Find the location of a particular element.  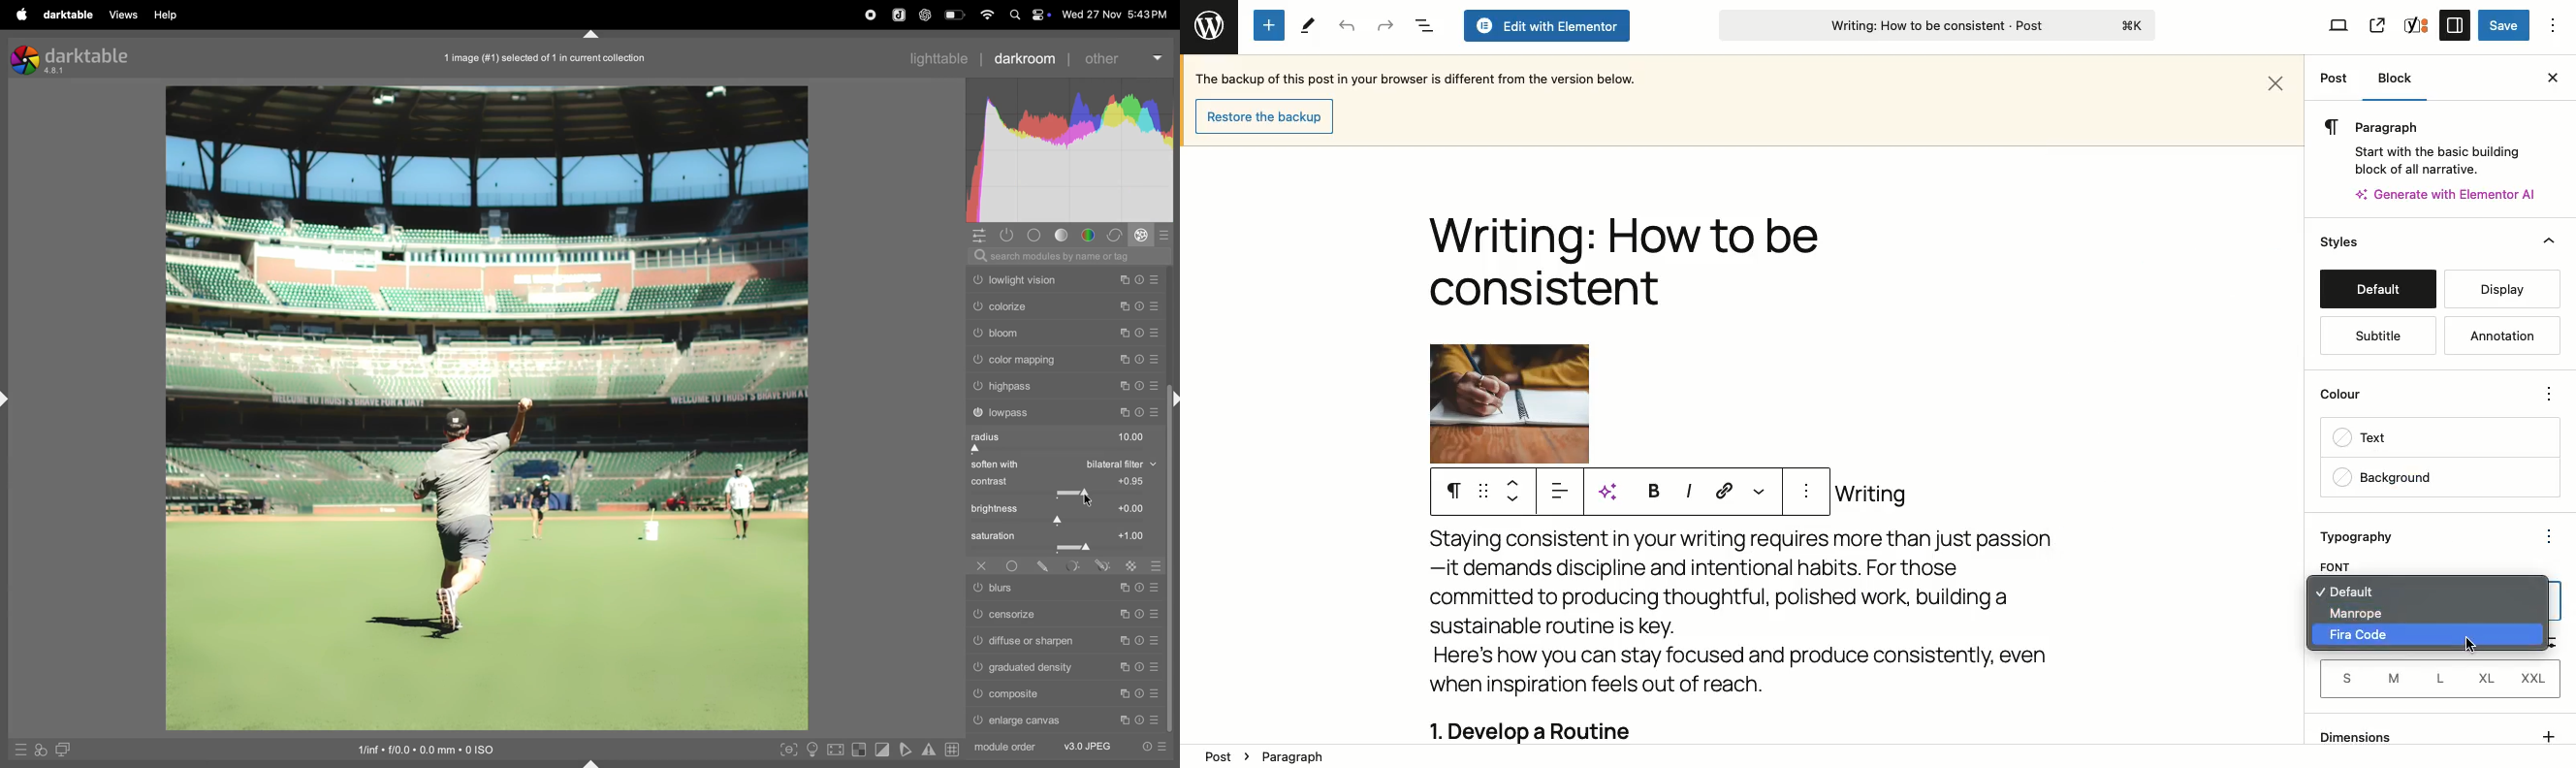

Yoast is located at coordinates (2417, 24).